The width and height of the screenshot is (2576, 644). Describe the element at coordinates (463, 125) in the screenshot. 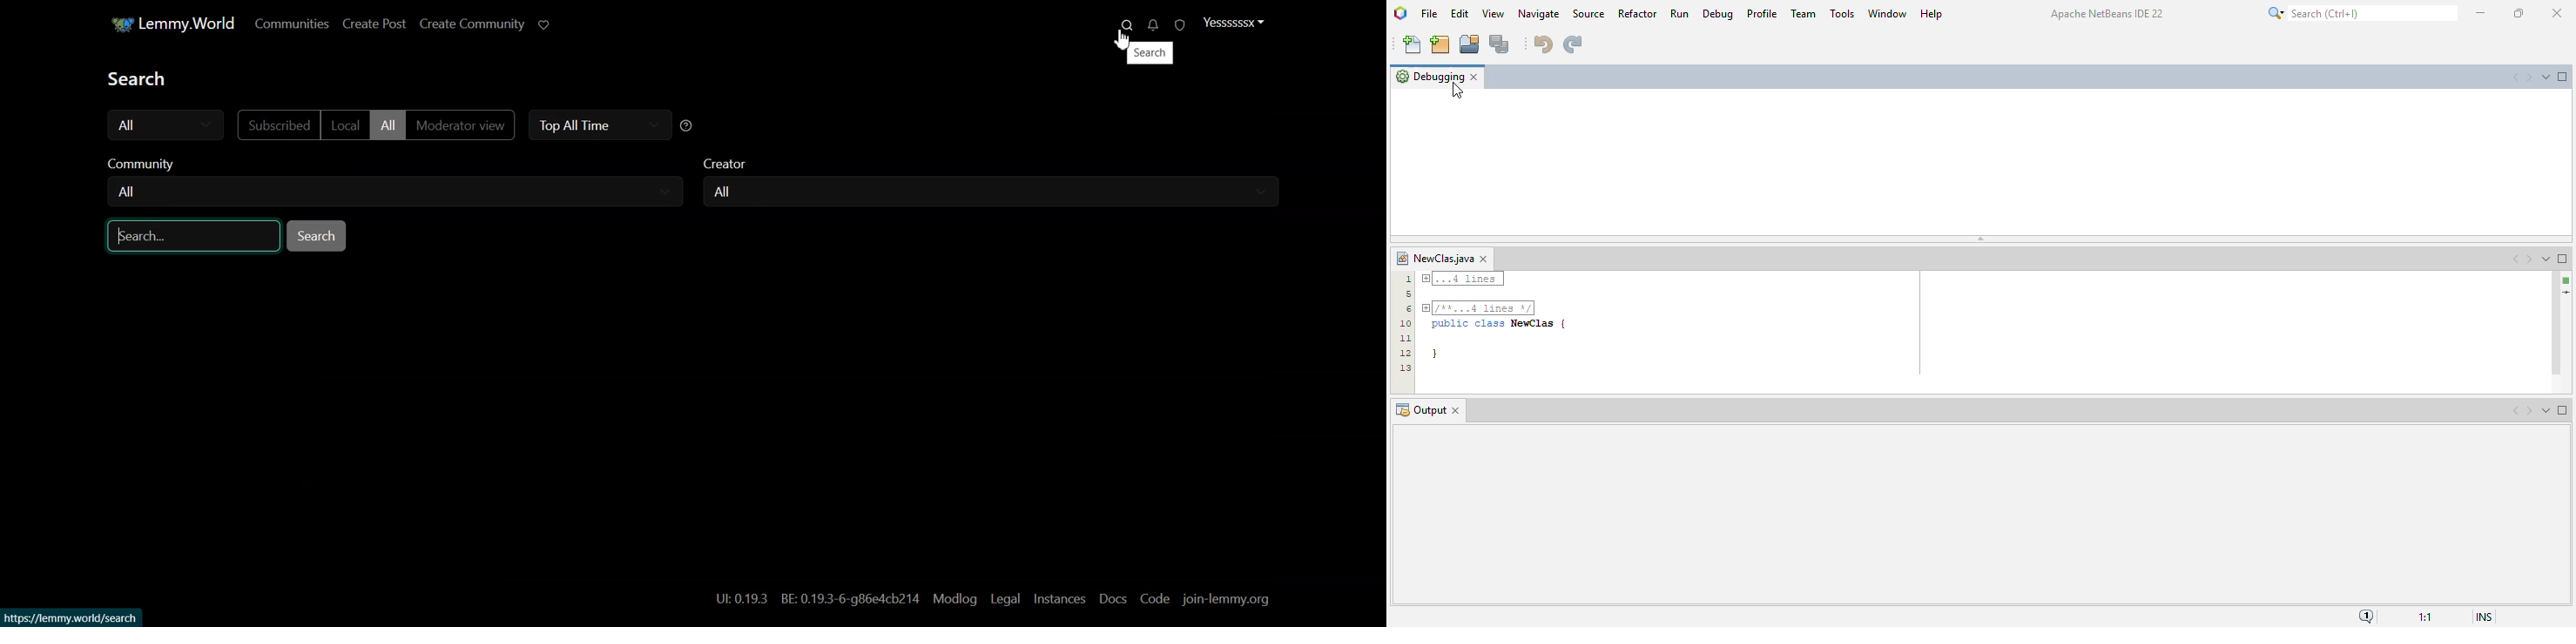

I see `Moderator view` at that location.